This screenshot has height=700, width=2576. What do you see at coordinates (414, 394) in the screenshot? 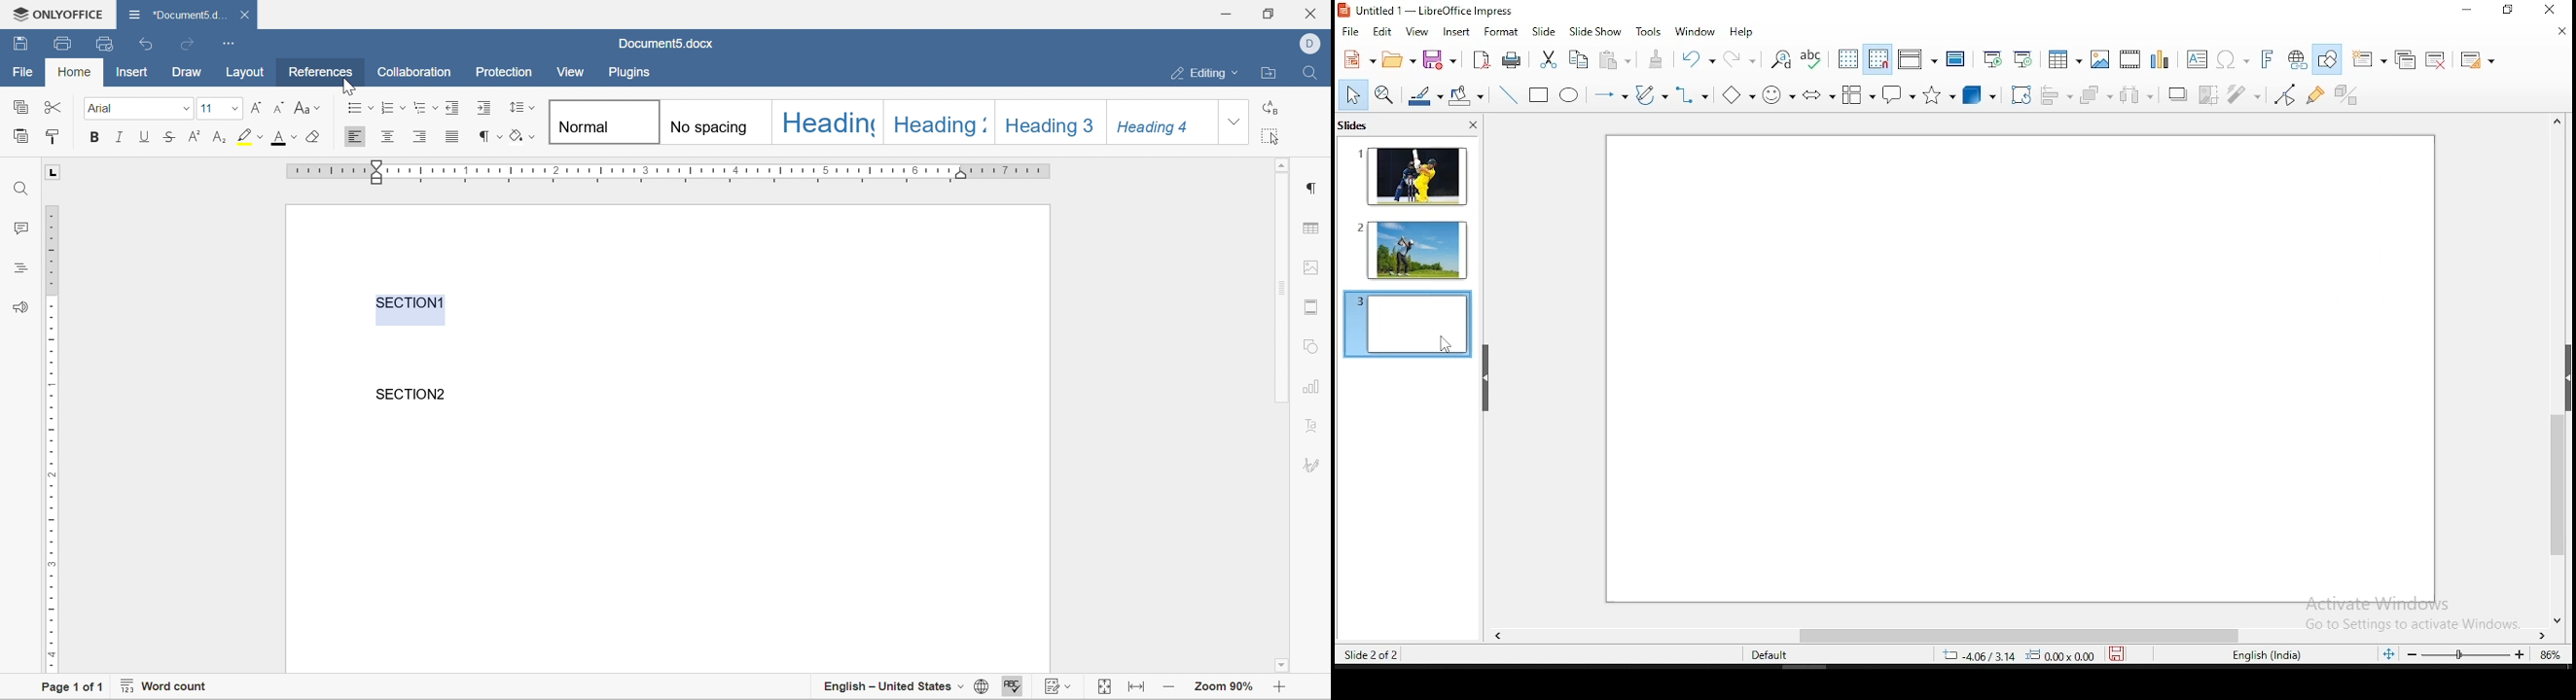
I see `section2` at bounding box center [414, 394].